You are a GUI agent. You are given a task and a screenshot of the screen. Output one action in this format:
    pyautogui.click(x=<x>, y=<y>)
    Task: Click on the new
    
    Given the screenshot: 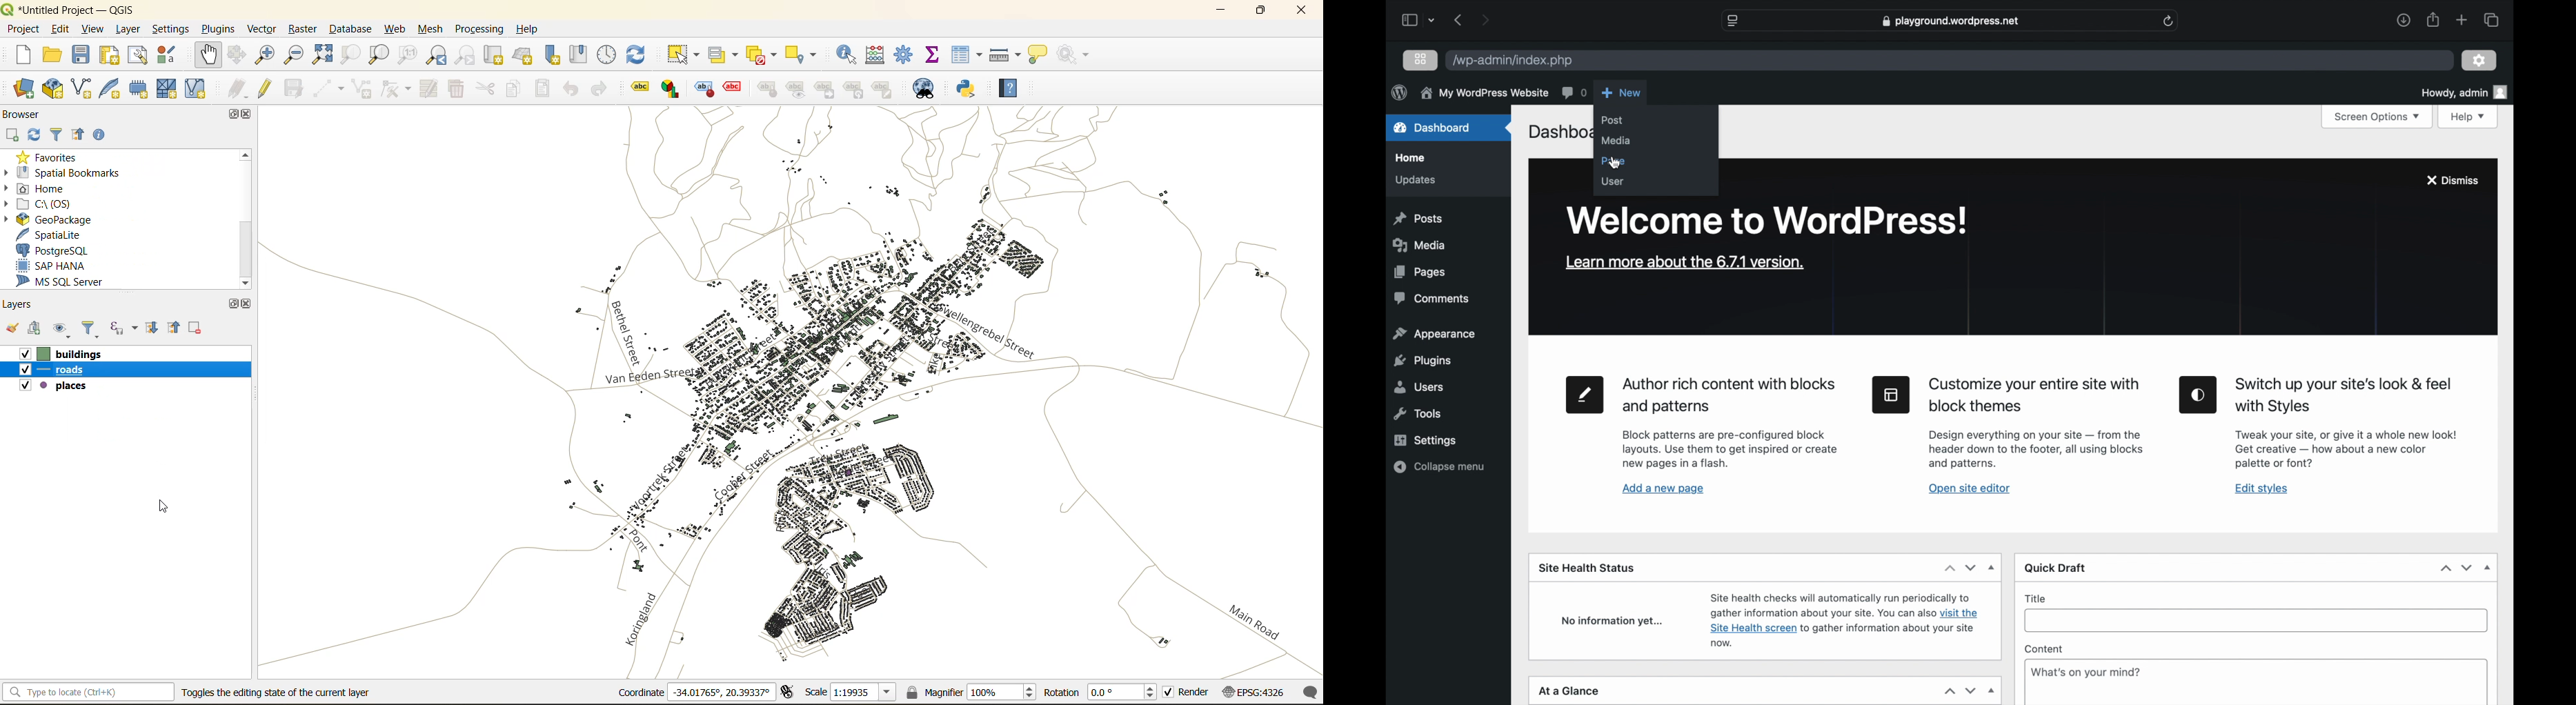 What is the action you would take?
    pyautogui.click(x=20, y=54)
    